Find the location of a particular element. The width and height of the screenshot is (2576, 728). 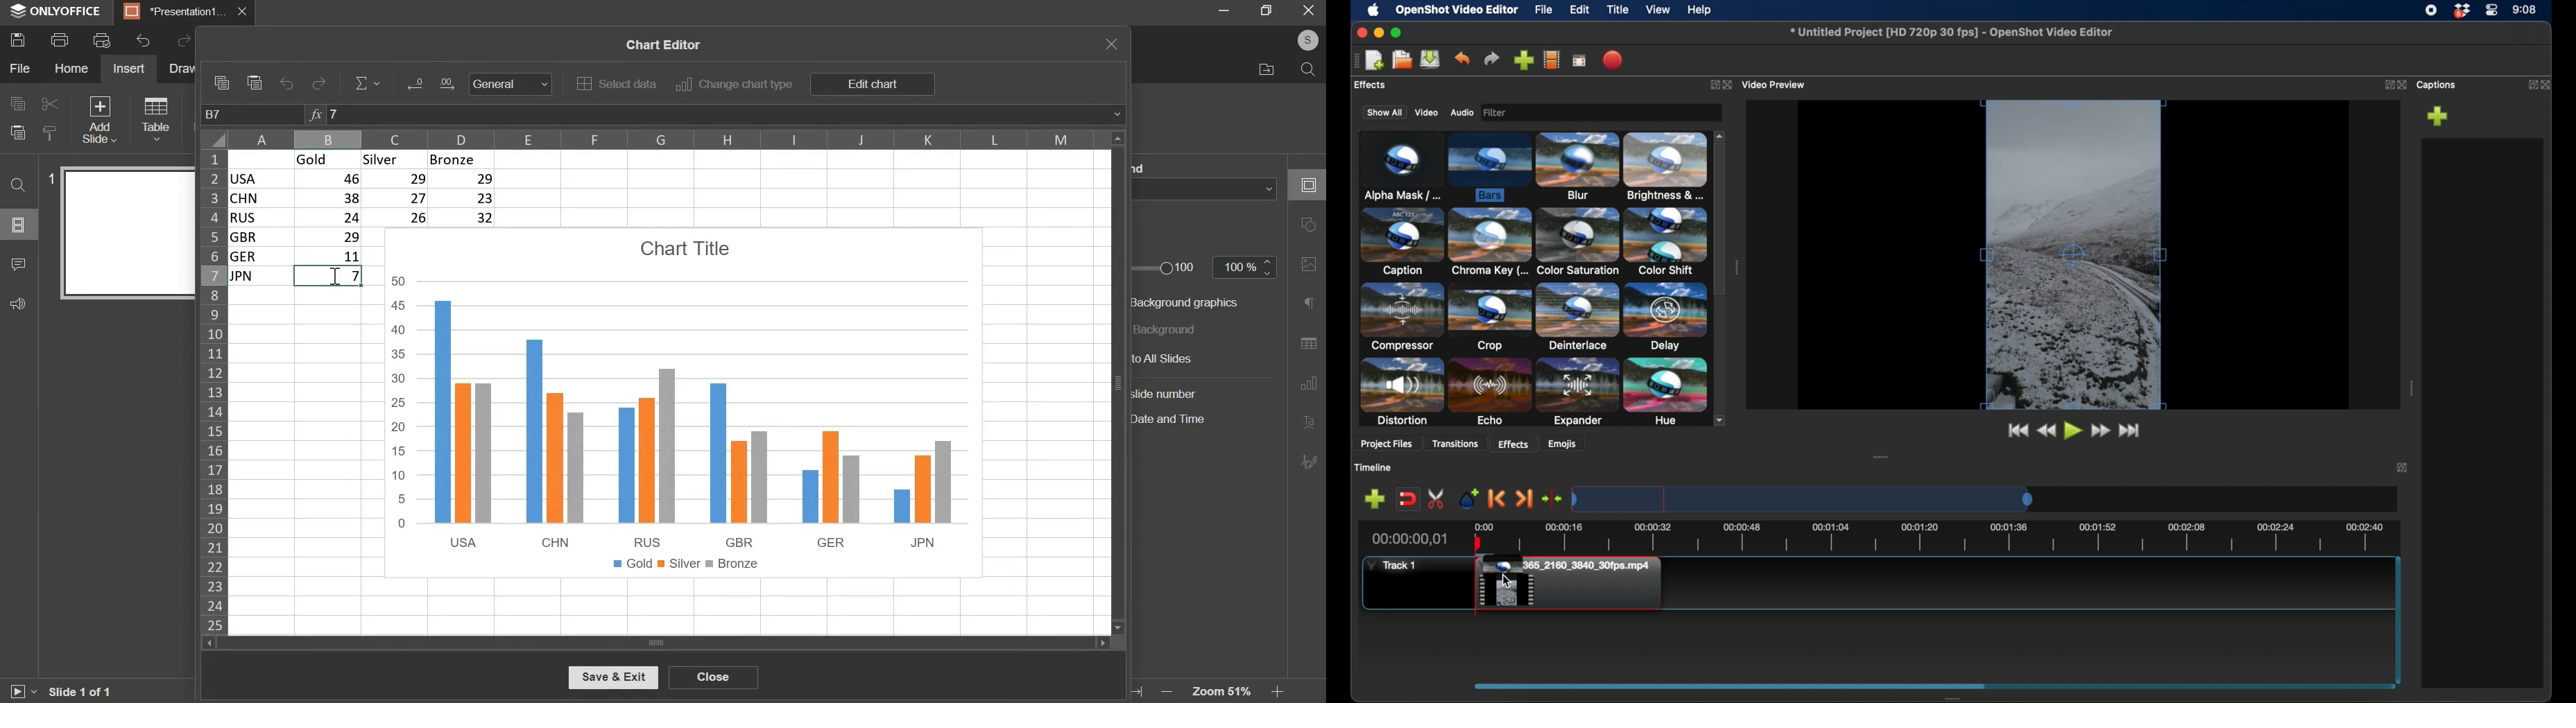

crop is located at coordinates (1490, 318).